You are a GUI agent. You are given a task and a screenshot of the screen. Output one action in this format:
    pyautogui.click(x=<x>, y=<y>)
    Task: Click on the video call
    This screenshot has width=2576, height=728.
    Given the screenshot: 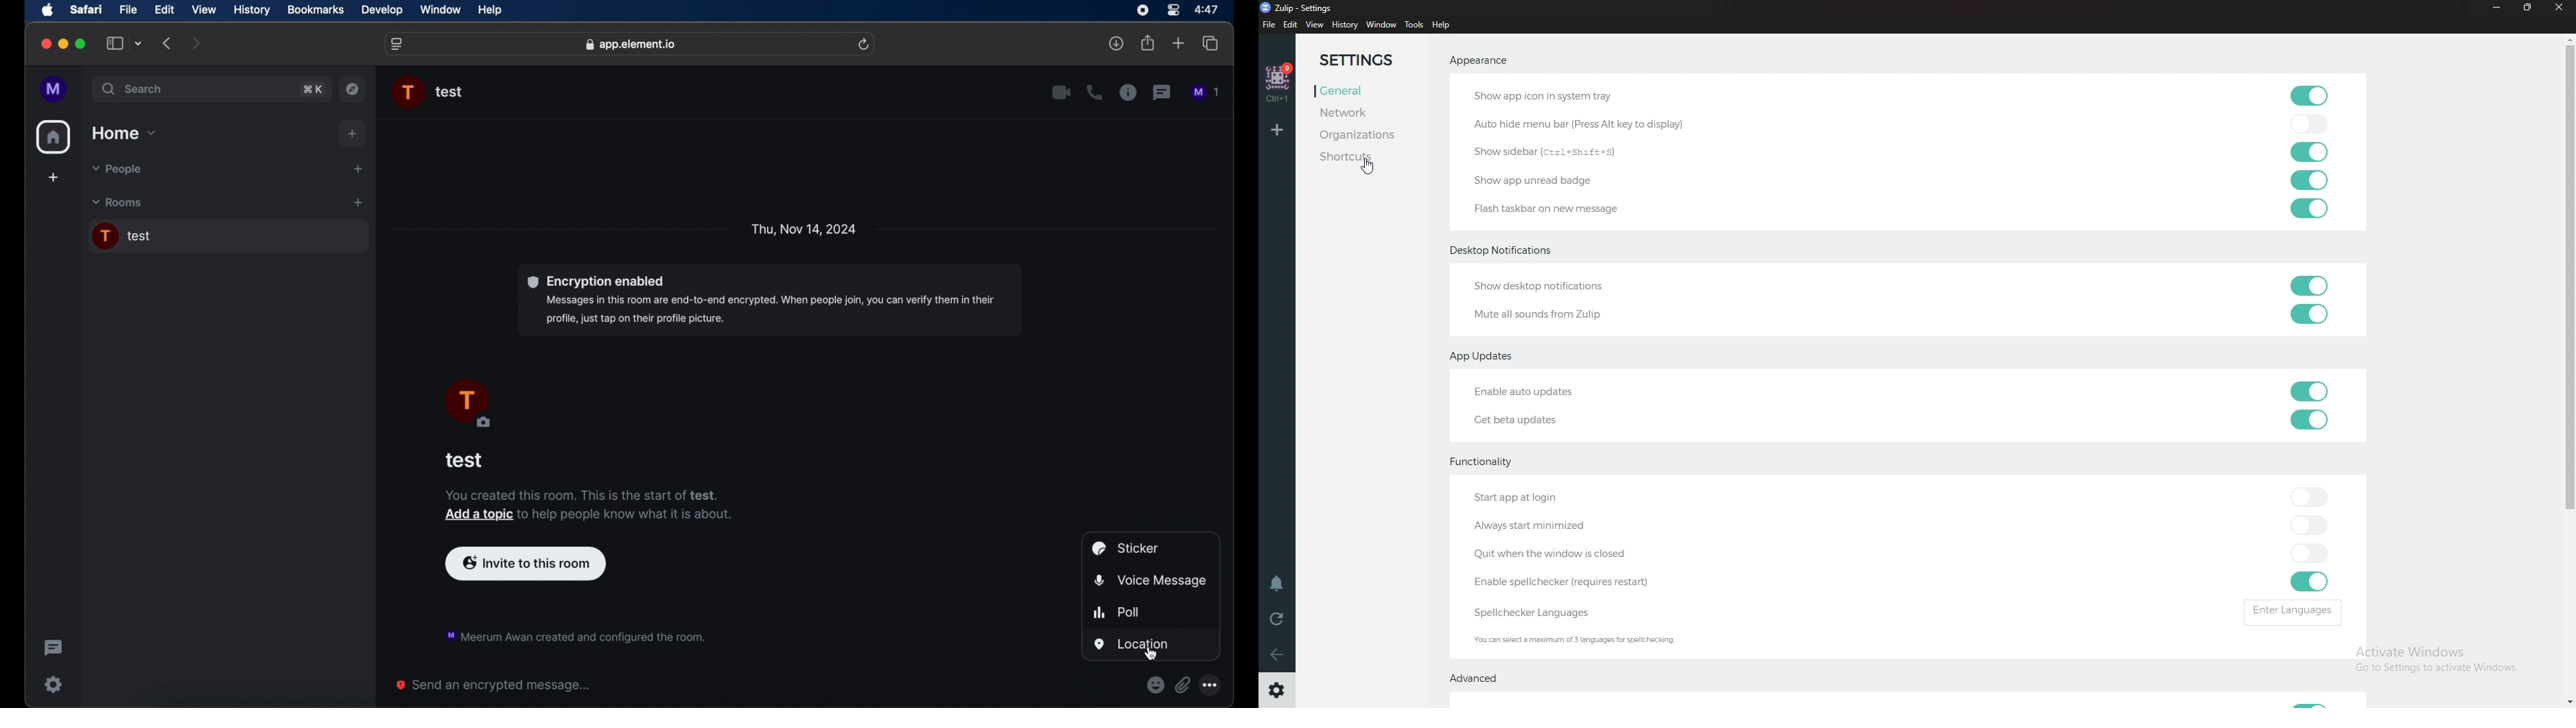 What is the action you would take?
    pyautogui.click(x=1062, y=92)
    